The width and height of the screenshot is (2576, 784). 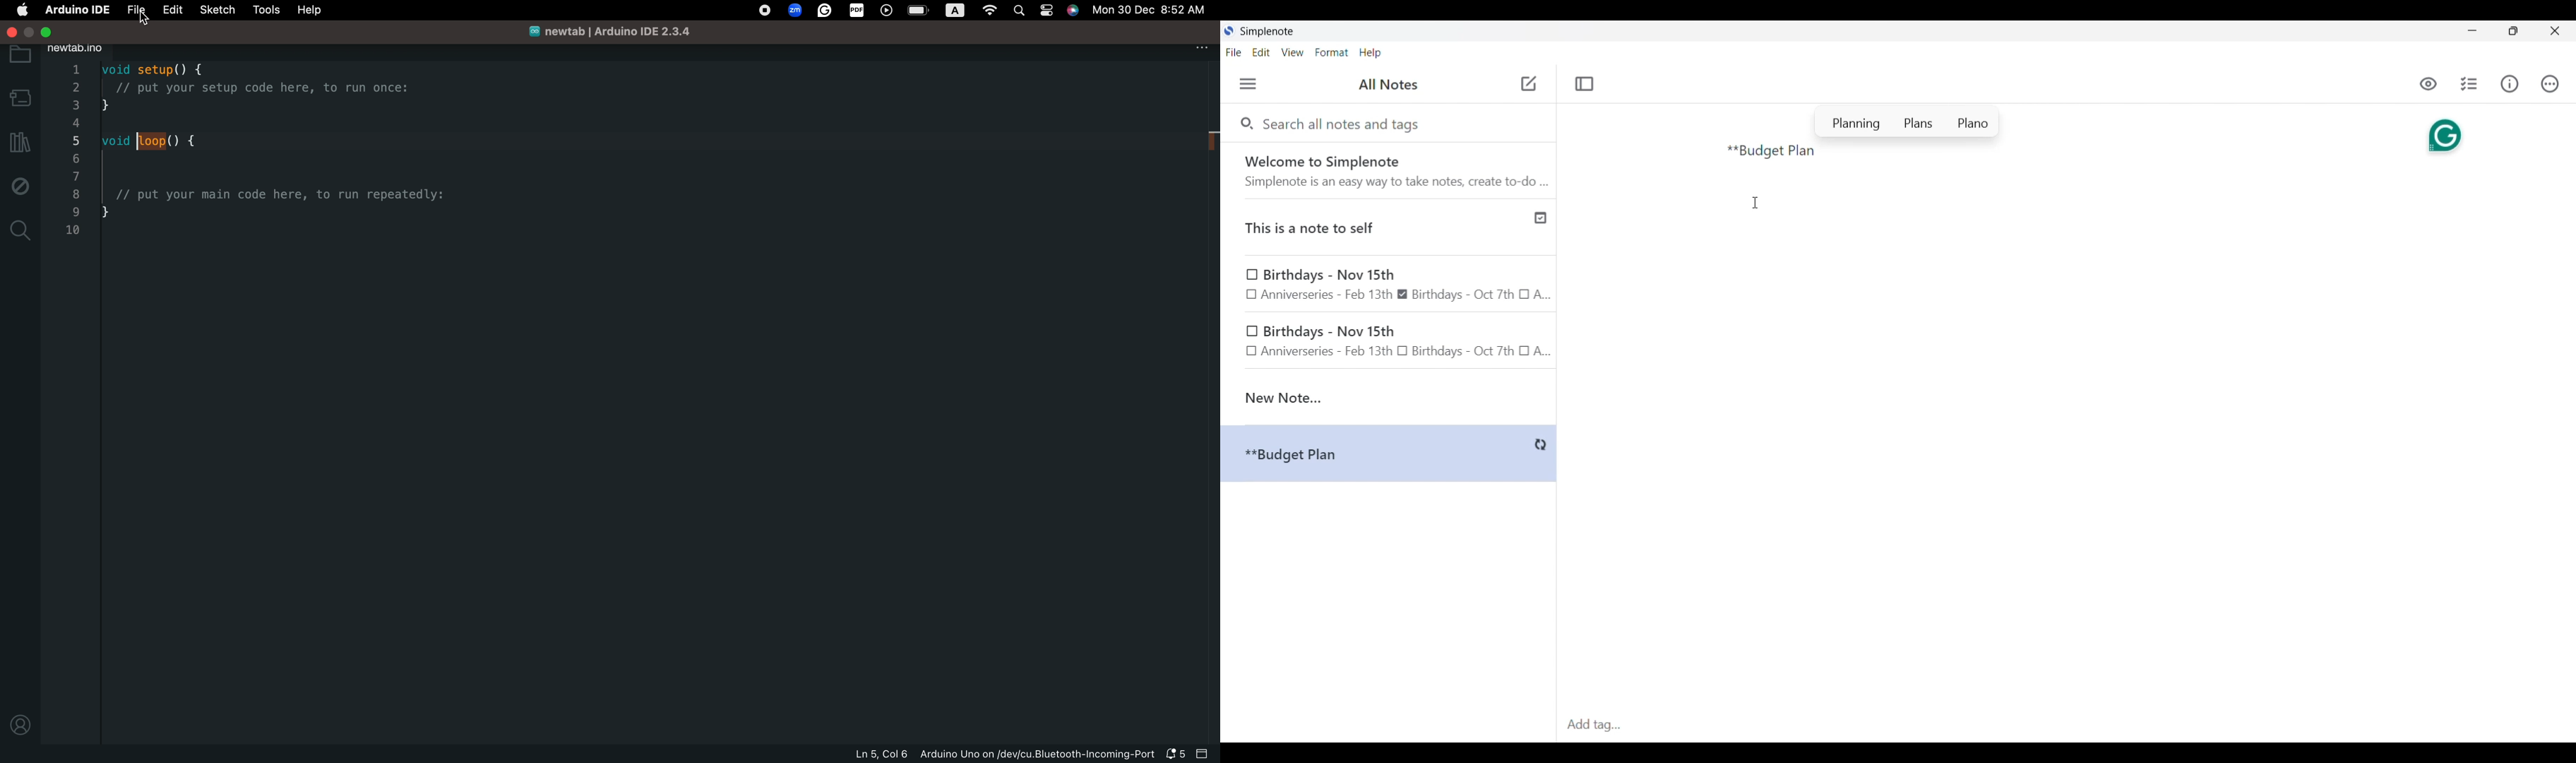 I want to click on Help menu, so click(x=1370, y=52).